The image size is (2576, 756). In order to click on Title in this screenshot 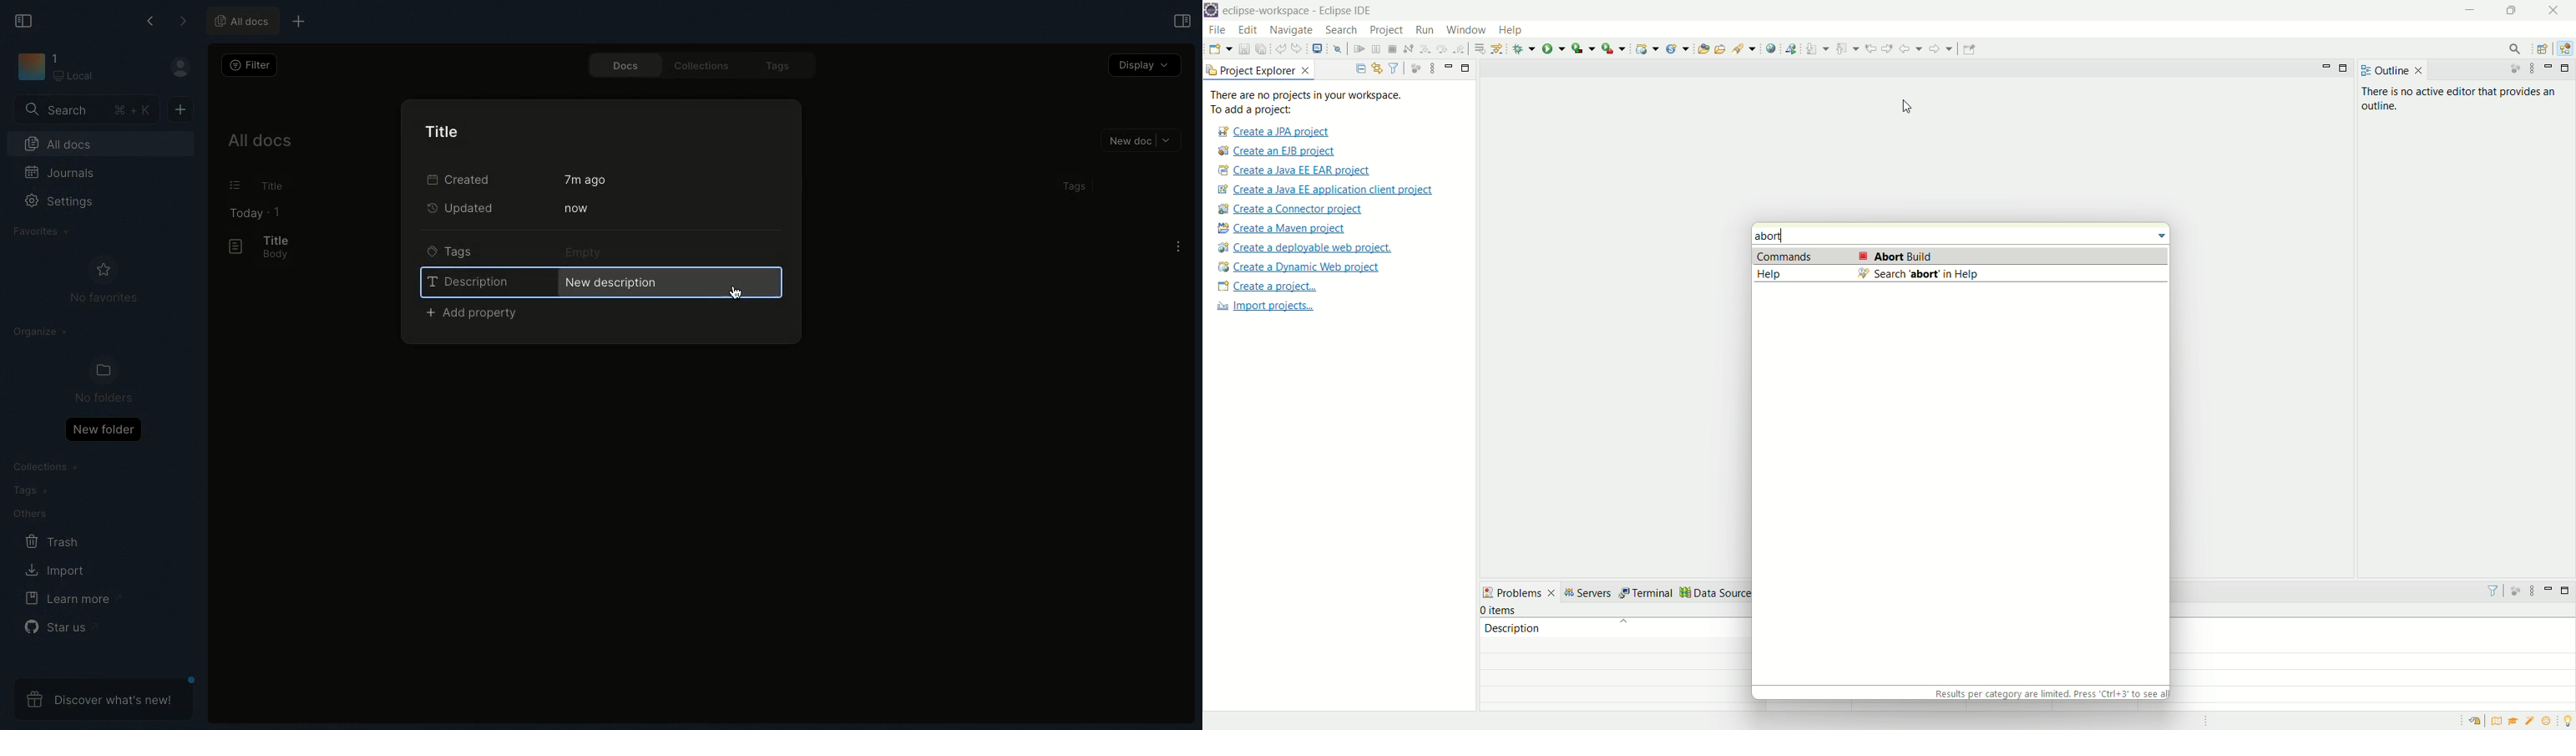, I will do `click(274, 240)`.